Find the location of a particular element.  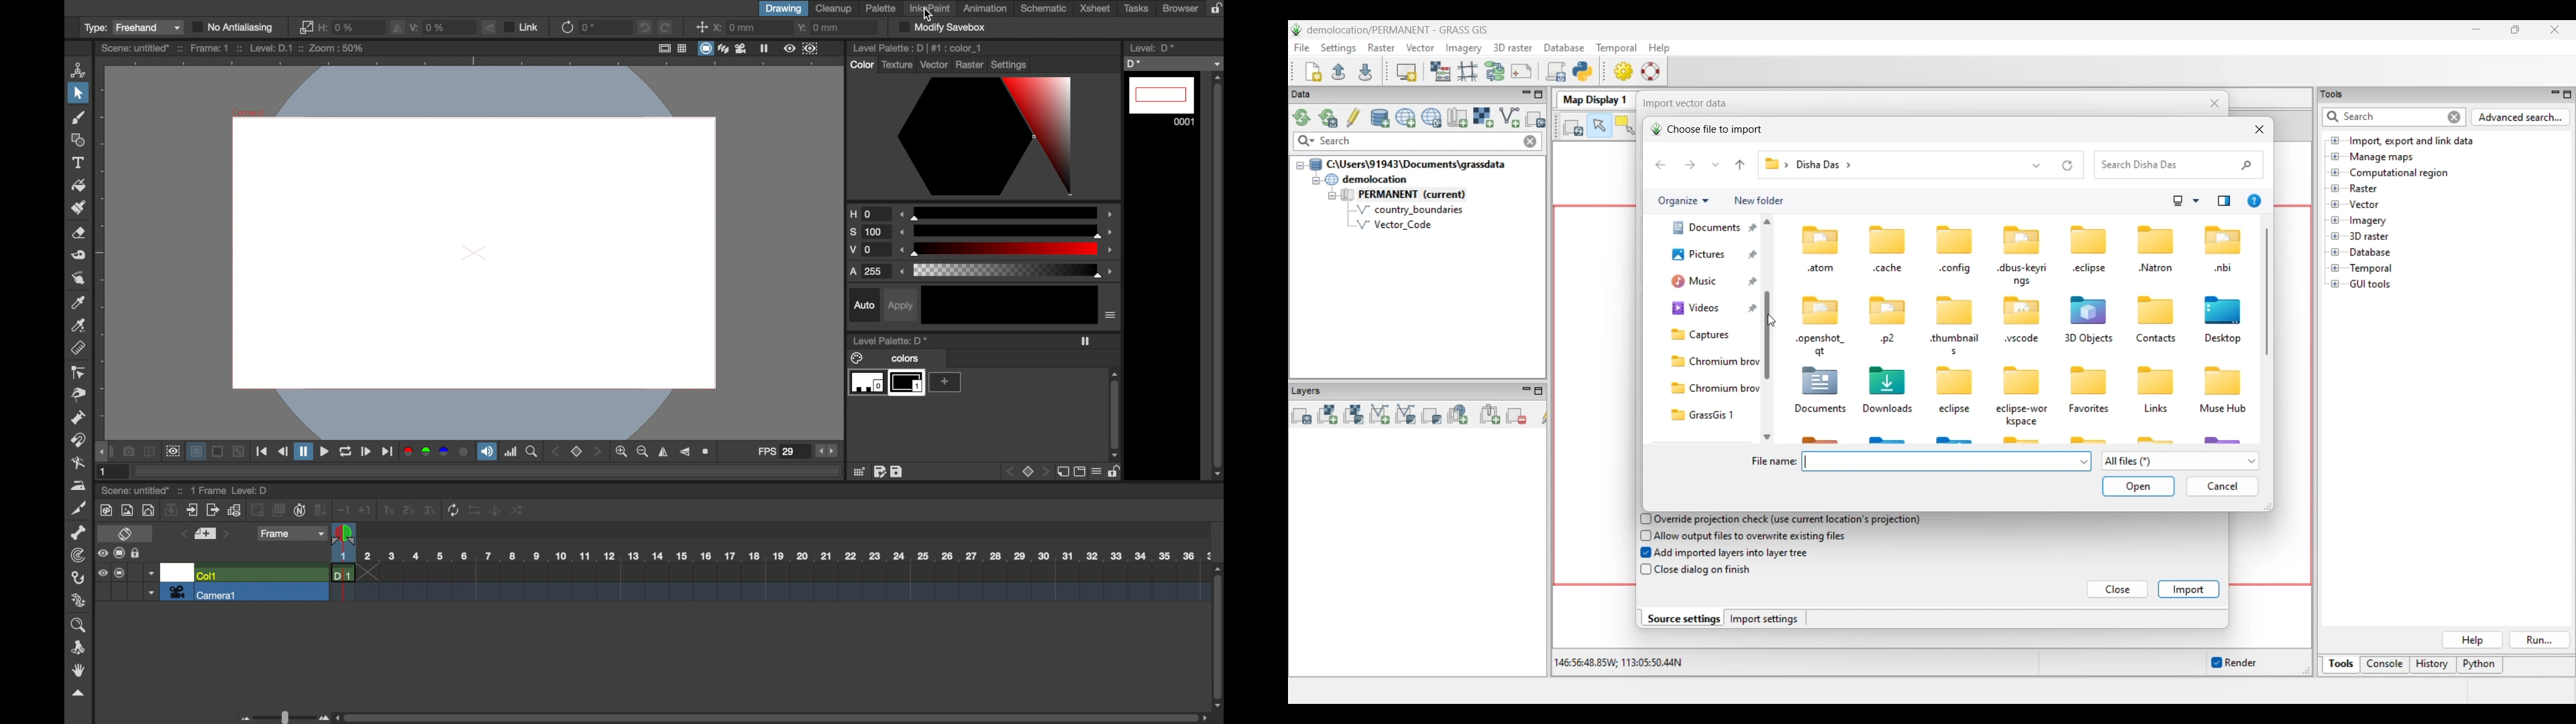

scroll box is located at coordinates (1115, 416).